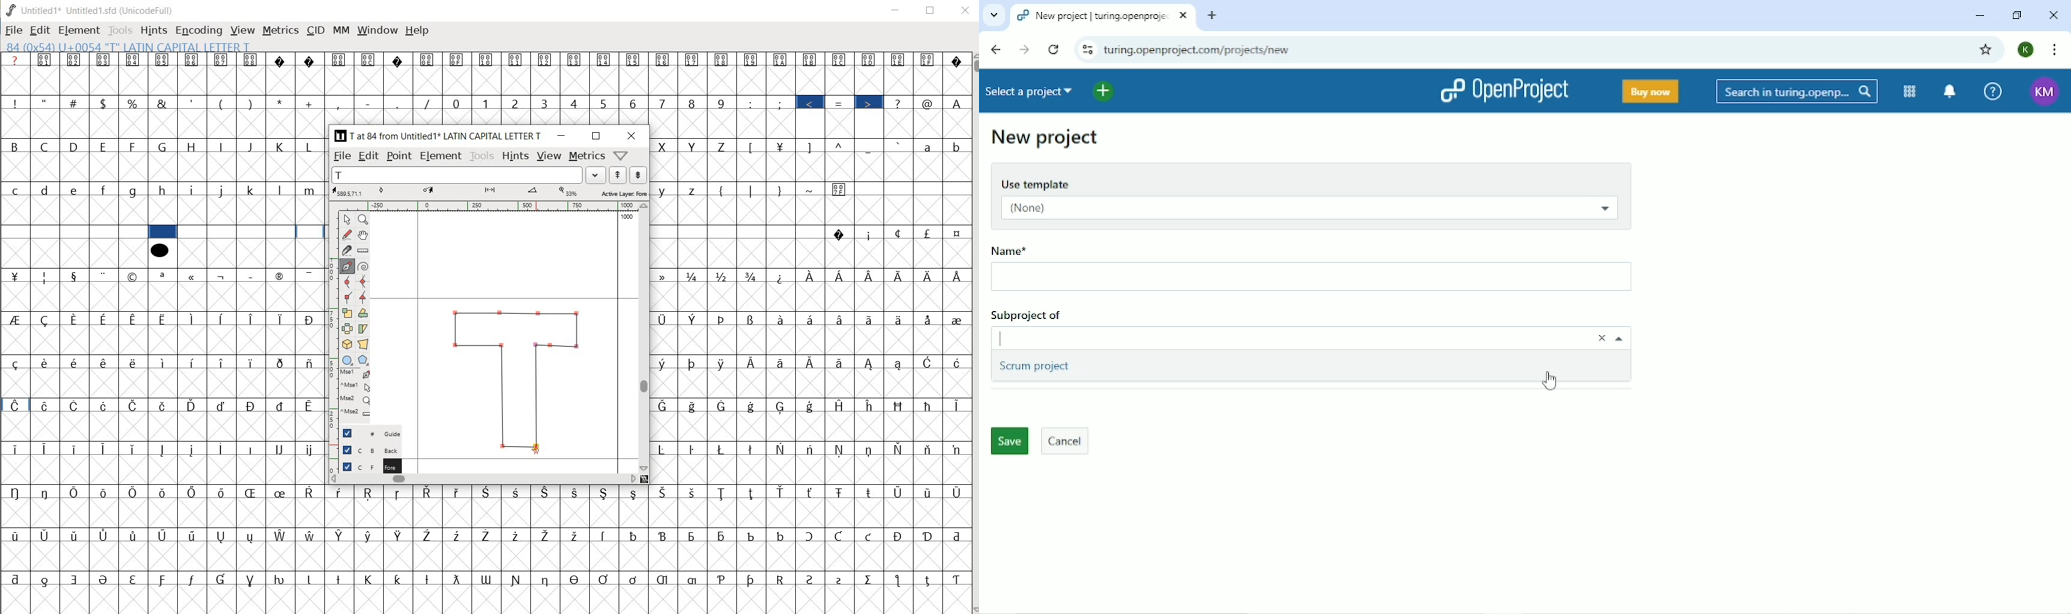 Image resolution: width=2072 pixels, height=616 pixels. I want to click on Symbol, so click(459, 491).